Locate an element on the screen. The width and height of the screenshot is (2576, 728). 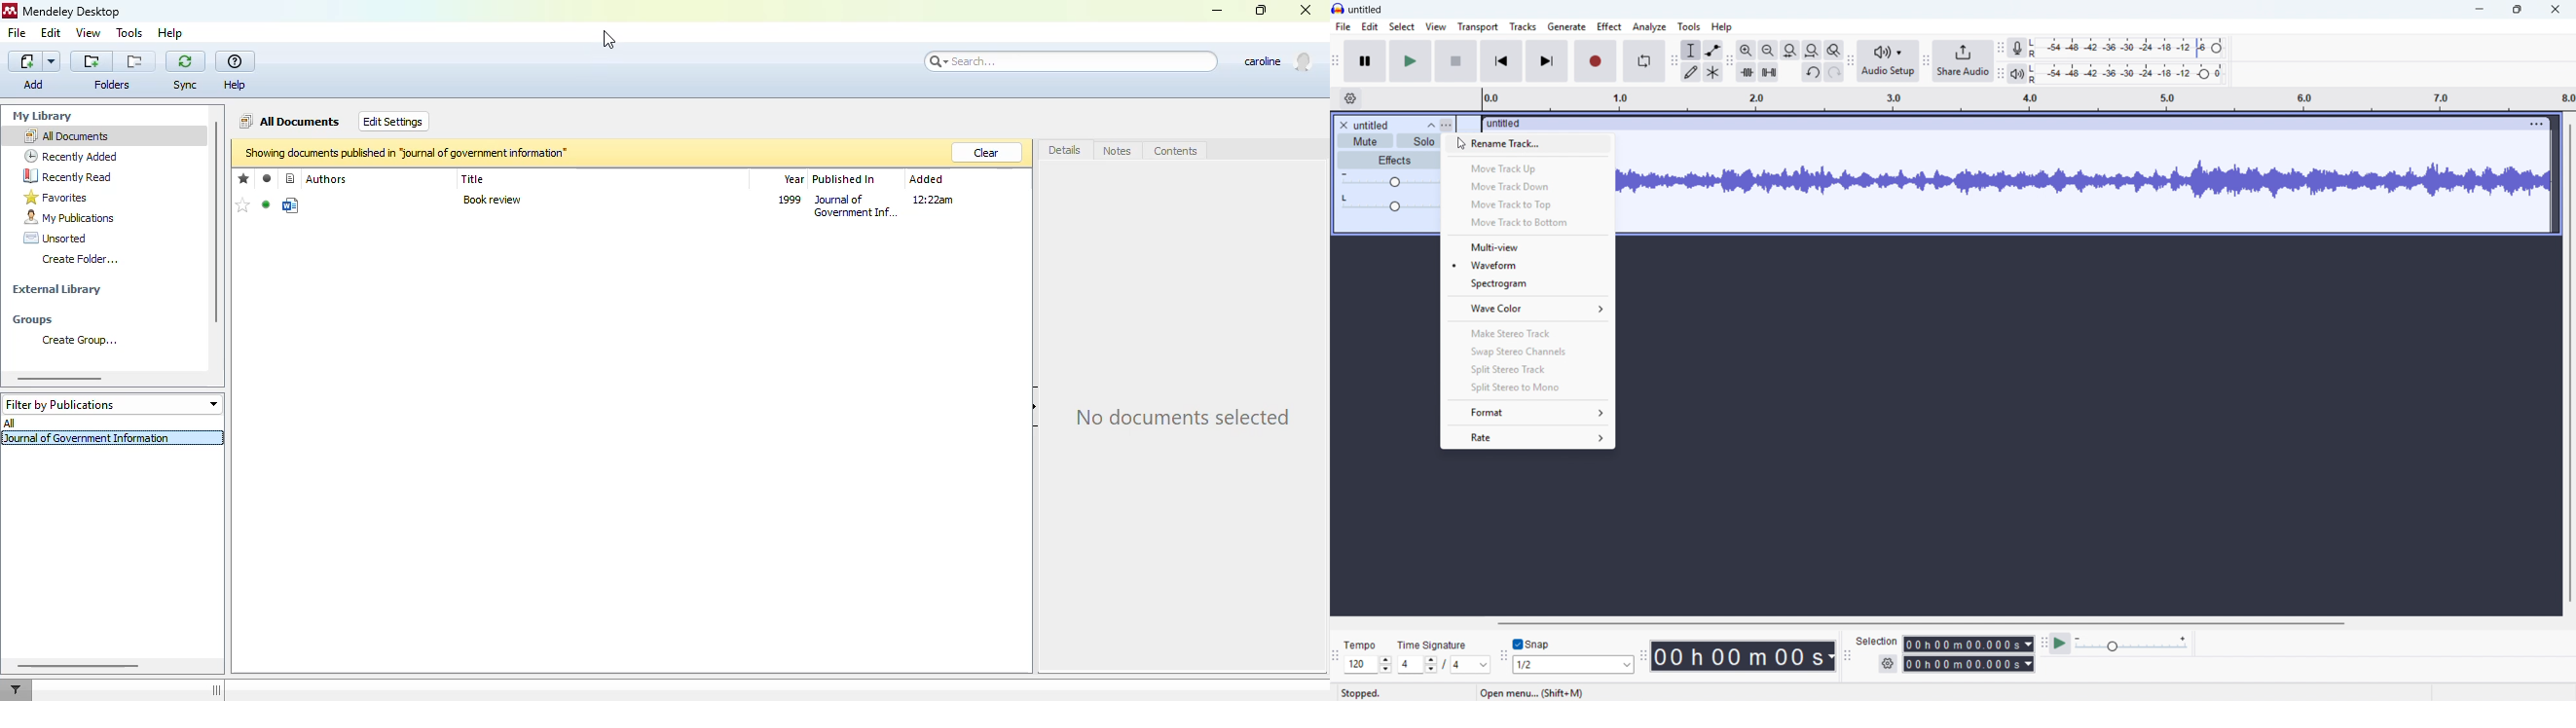
Multi - view  is located at coordinates (1527, 246).